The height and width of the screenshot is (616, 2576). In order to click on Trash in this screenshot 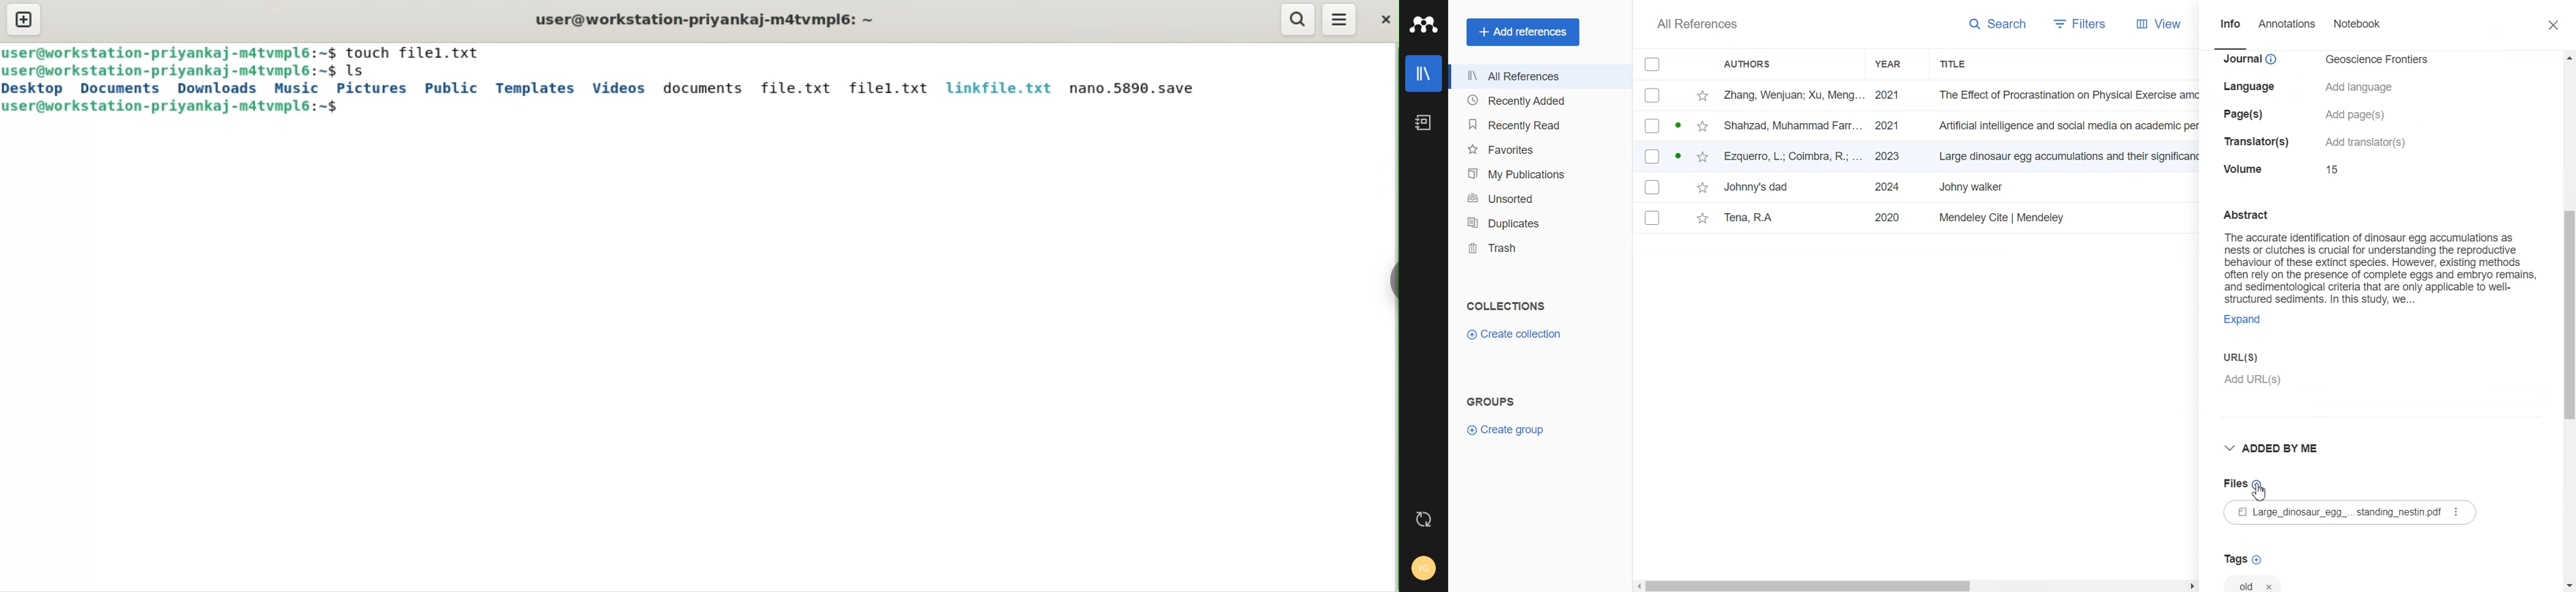, I will do `click(1540, 248)`.